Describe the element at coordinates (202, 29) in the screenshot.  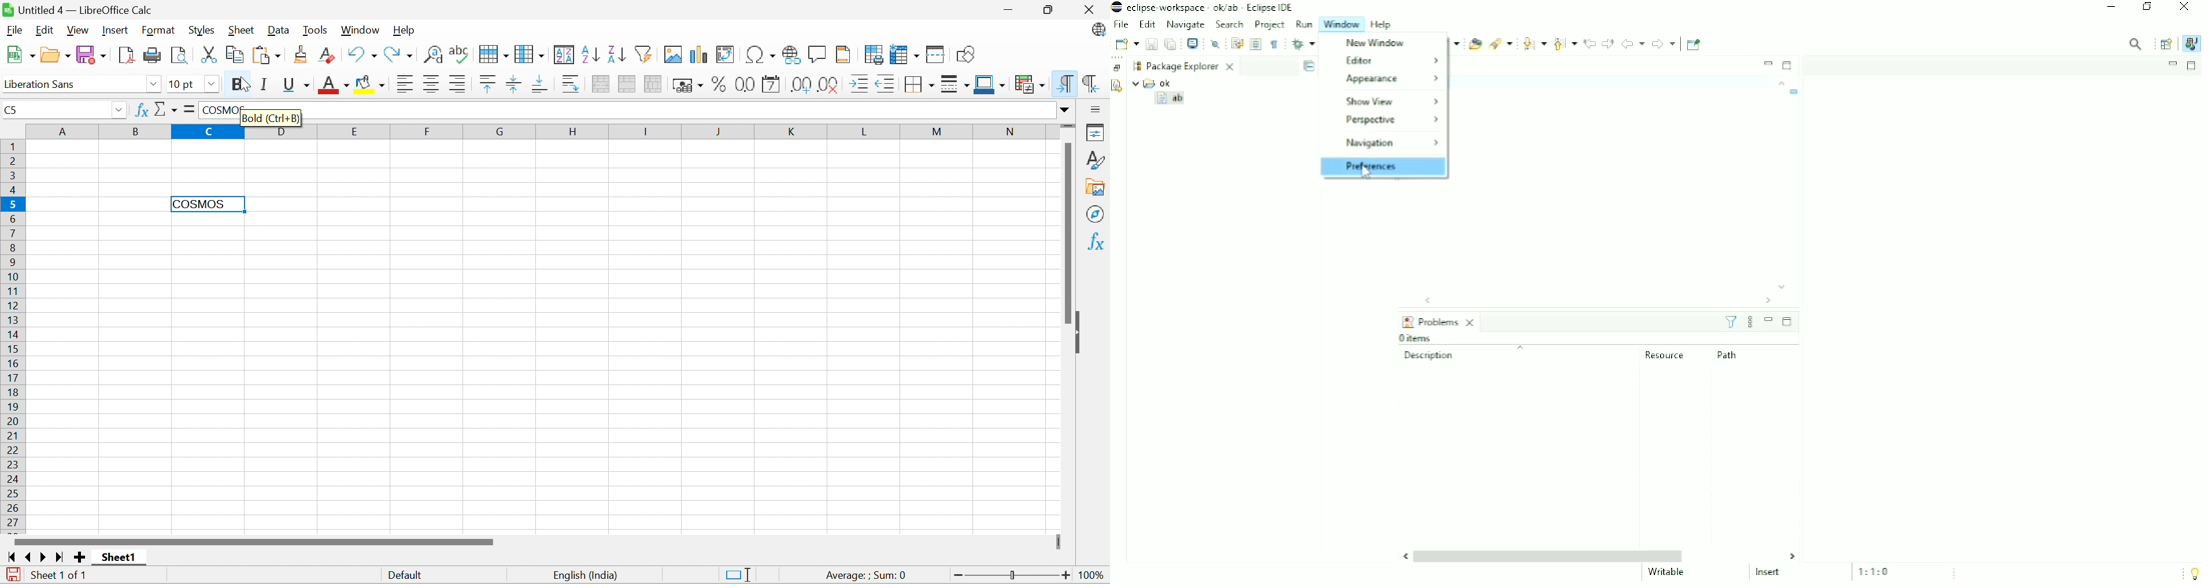
I see `Styles` at that location.